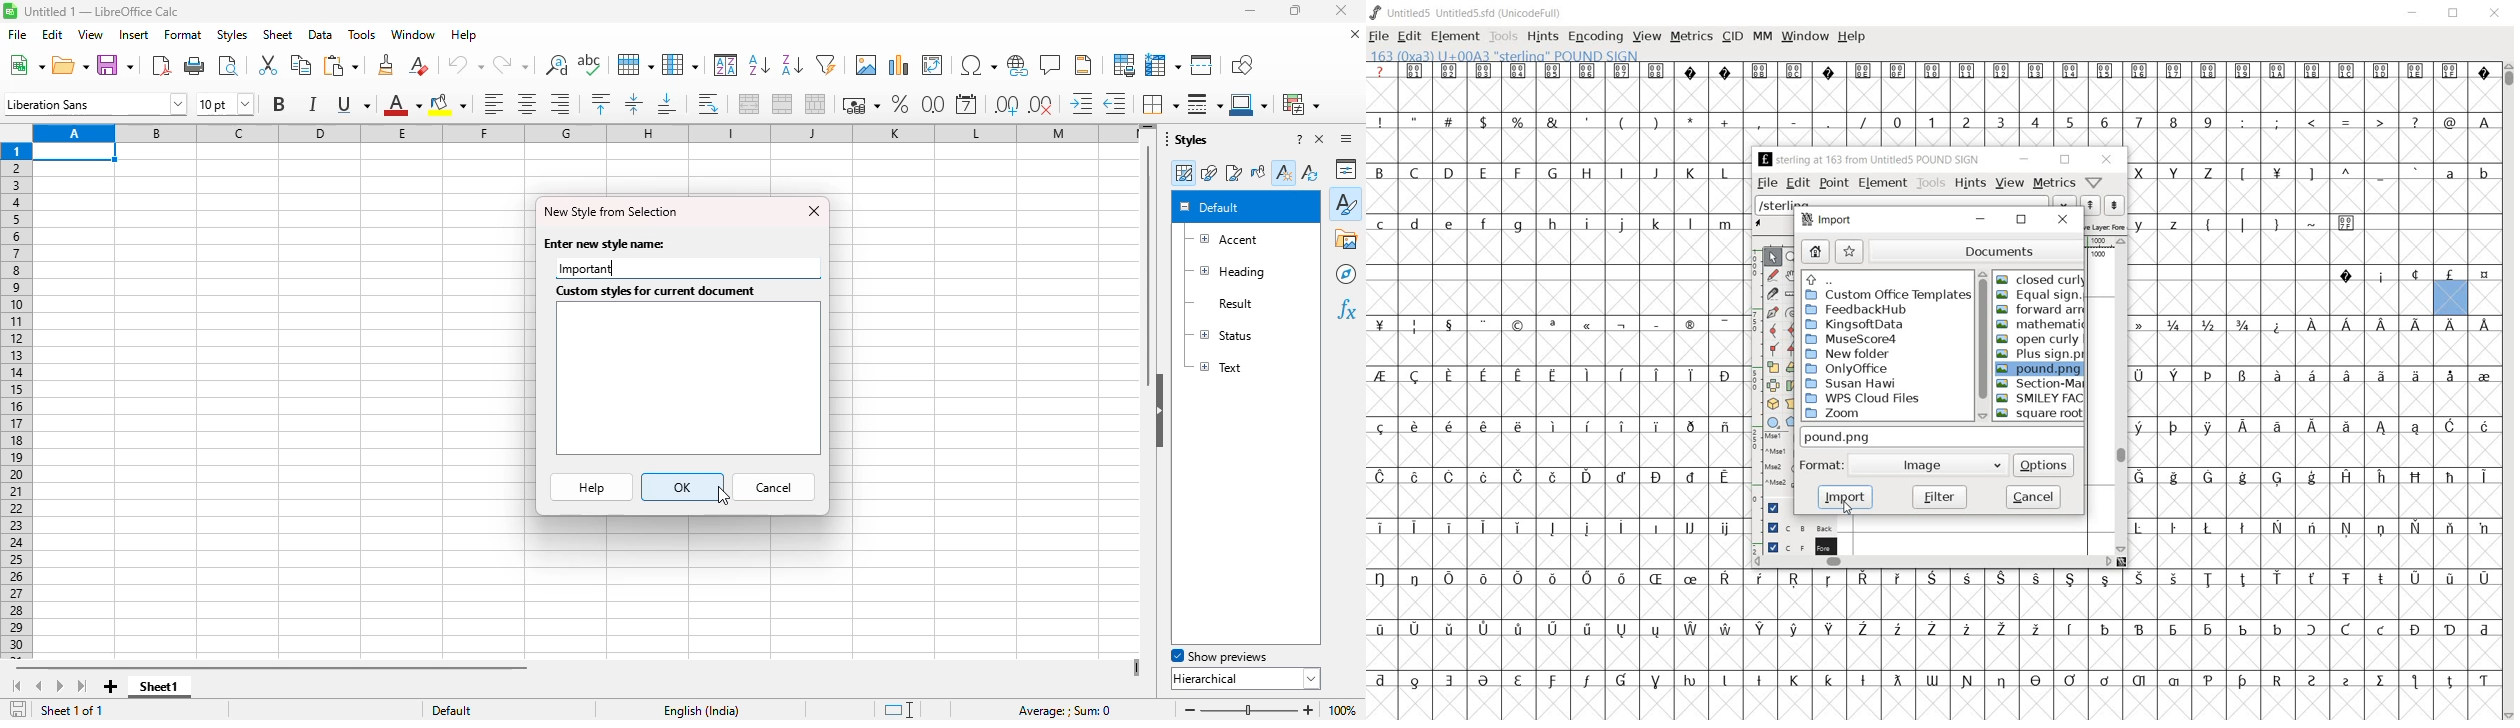  I want to click on OK, so click(683, 487).